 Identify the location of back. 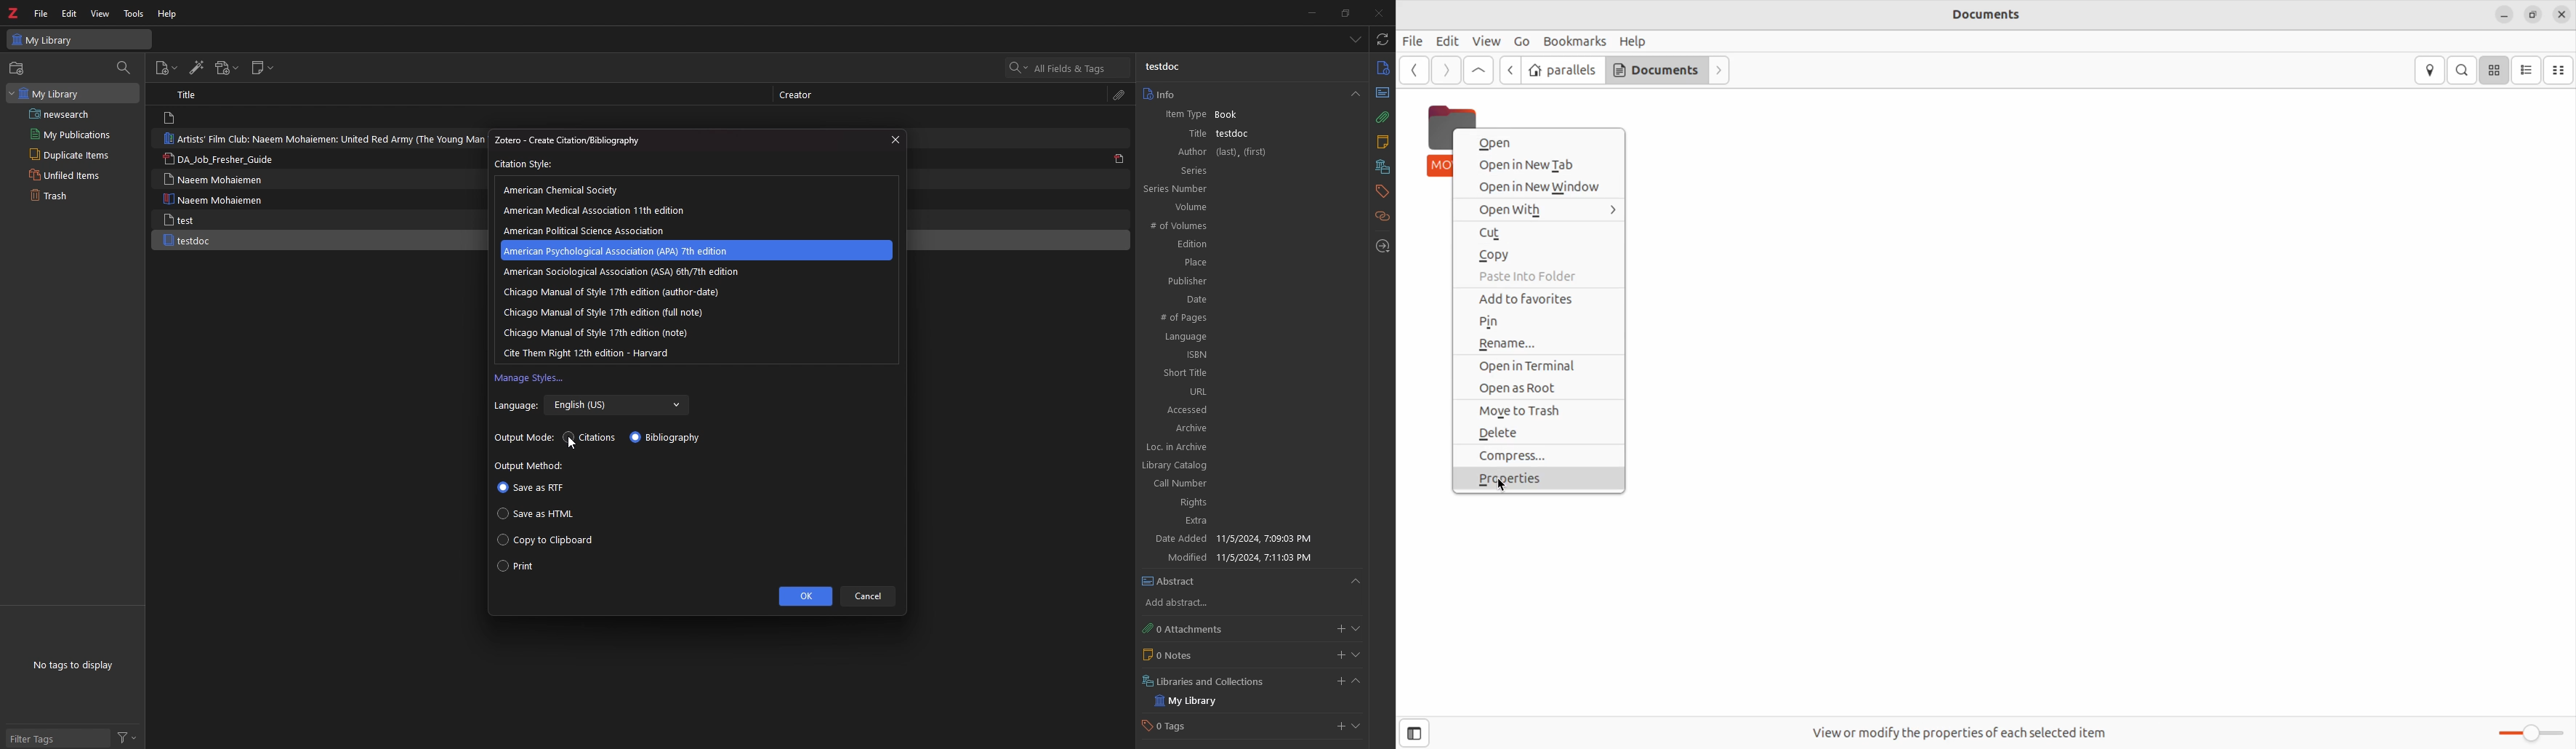
(1512, 71).